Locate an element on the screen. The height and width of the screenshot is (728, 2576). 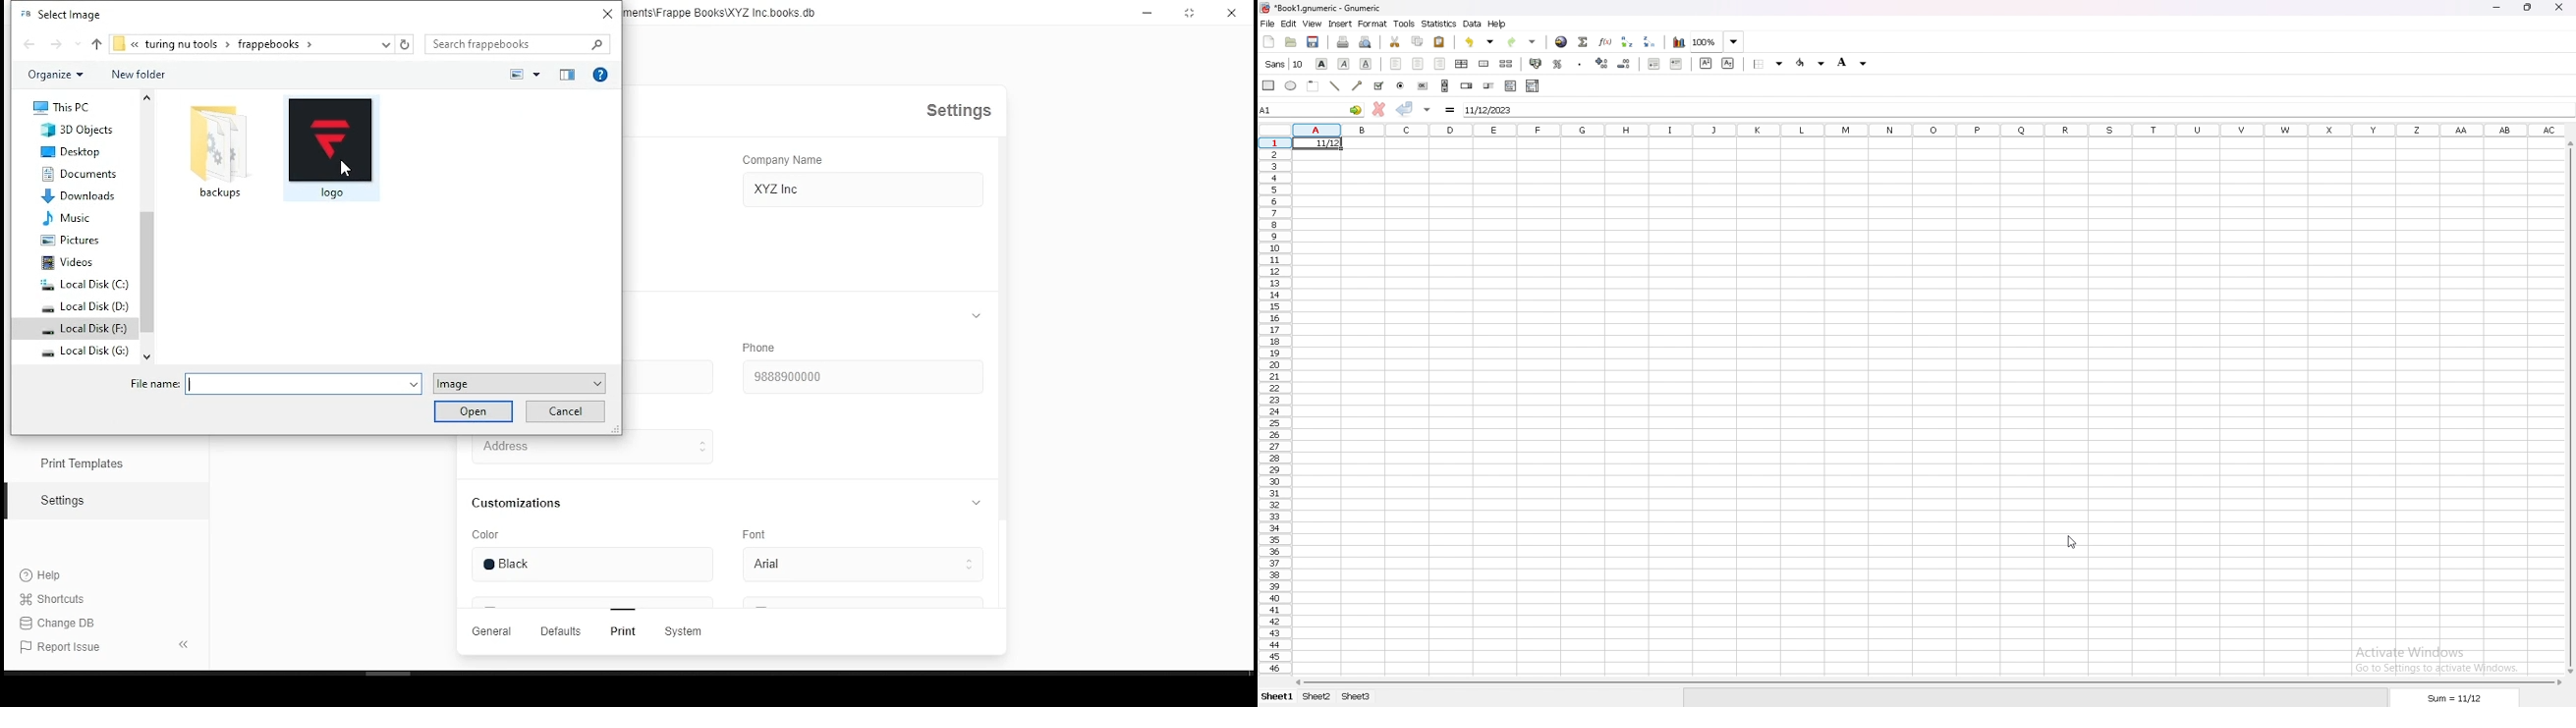
close is located at coordinates (607, 13).